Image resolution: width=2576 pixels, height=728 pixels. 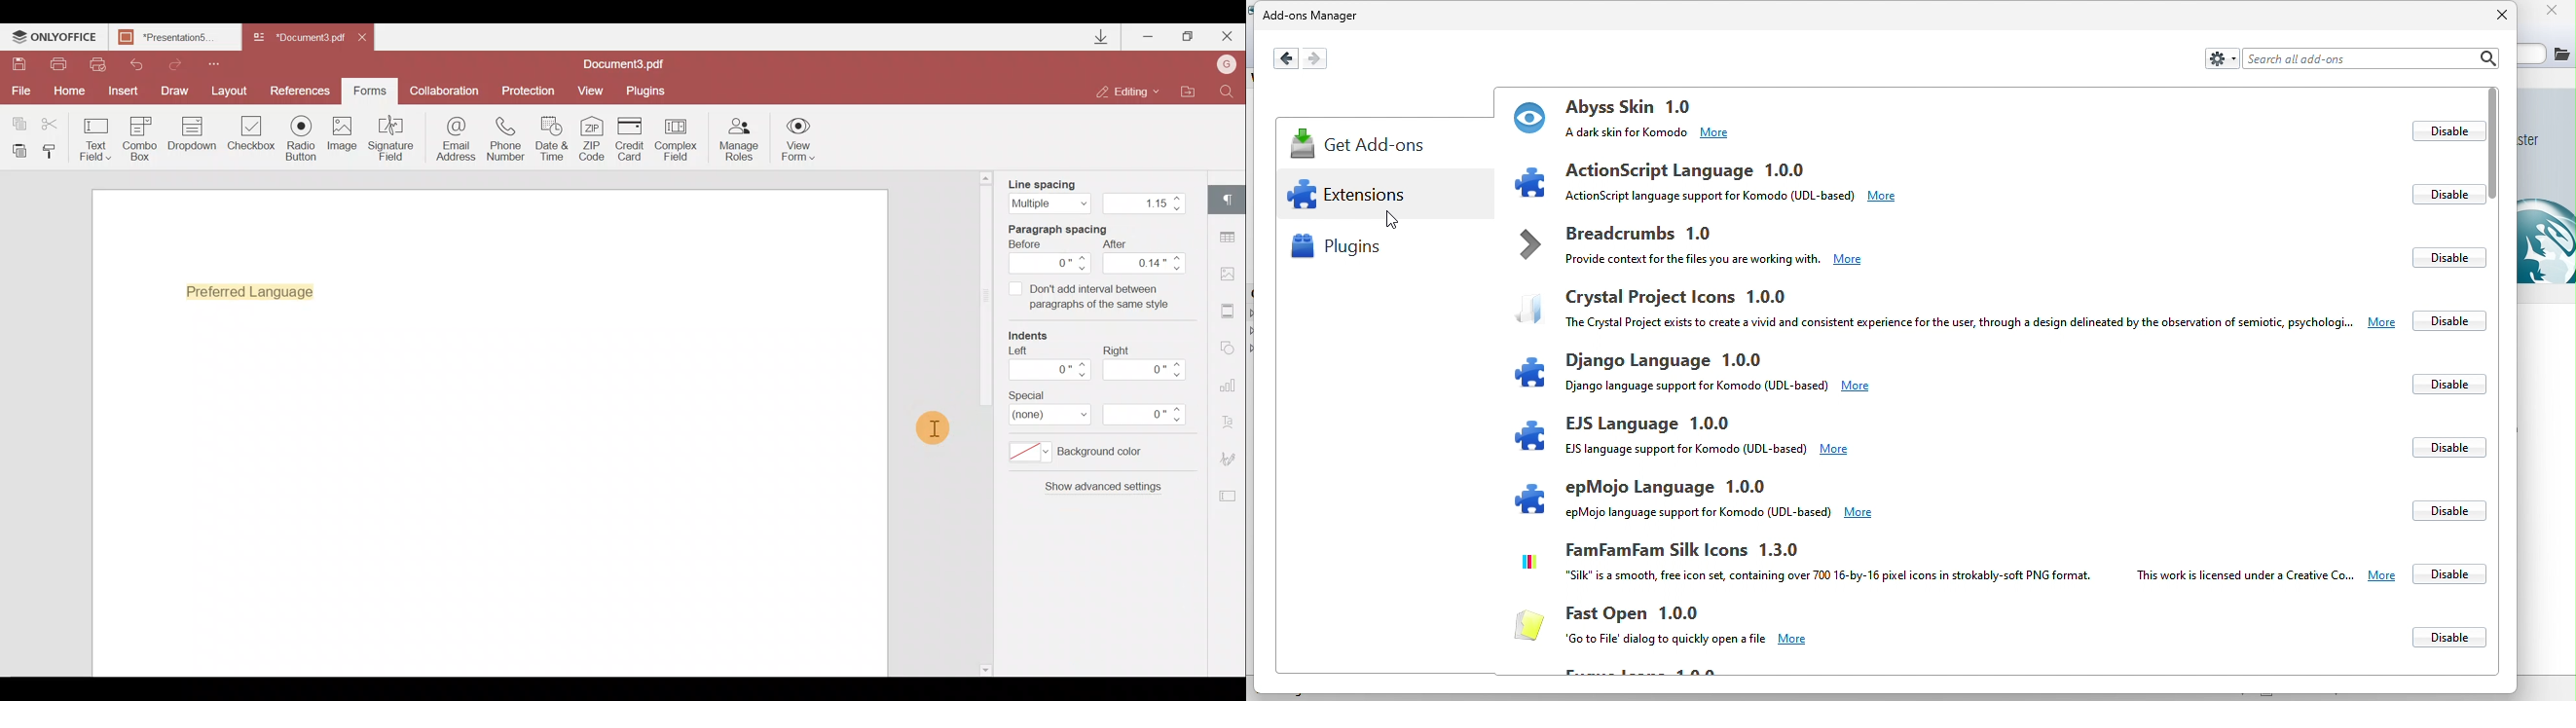 What do you see at coordinates (96, 64) in the screenshot?
I see `Quick print` at bounding box center [96, 64].